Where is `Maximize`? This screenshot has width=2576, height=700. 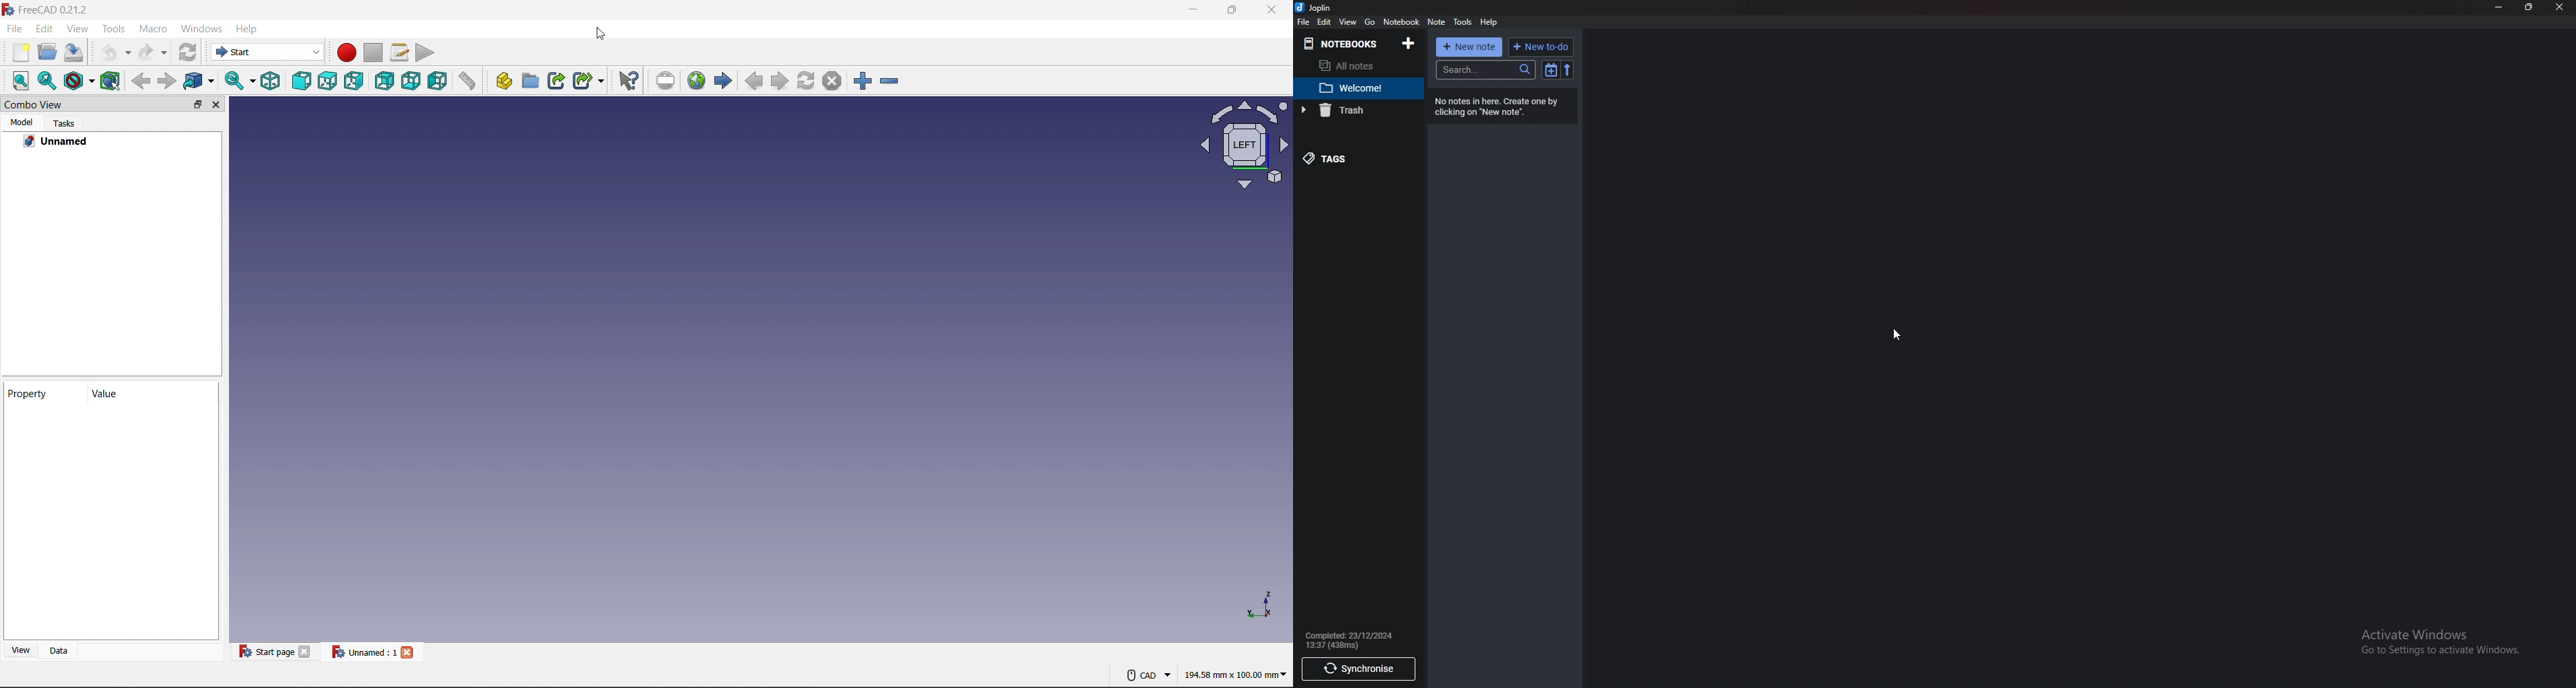 Maximize is located at coordinates (197, 104).